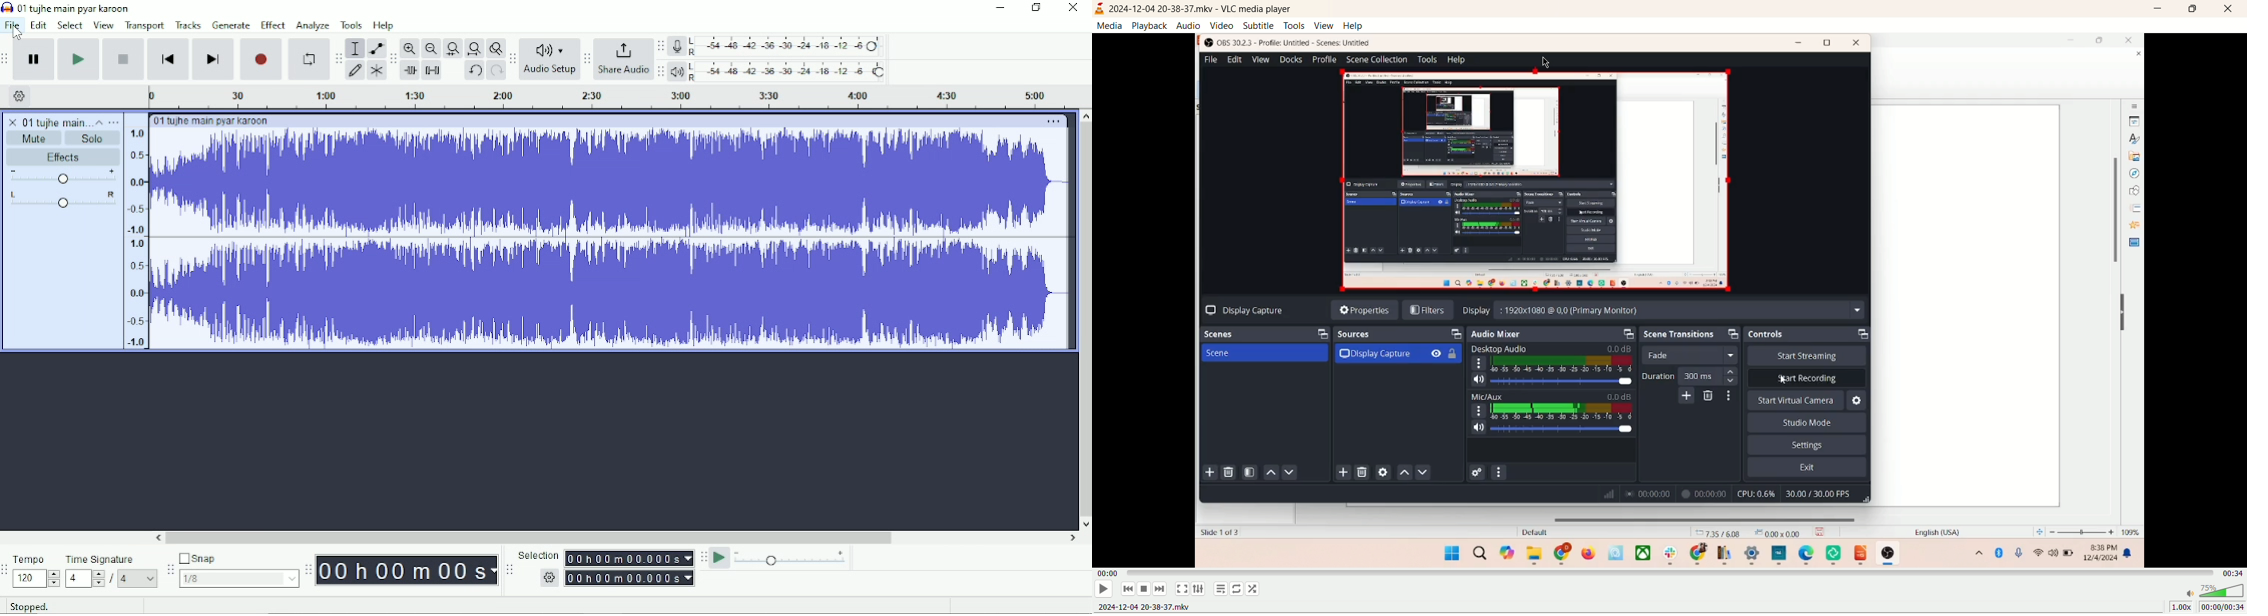  Describe the element at coordinates (386, 26) in the screenshot. I see `Help` at that location.